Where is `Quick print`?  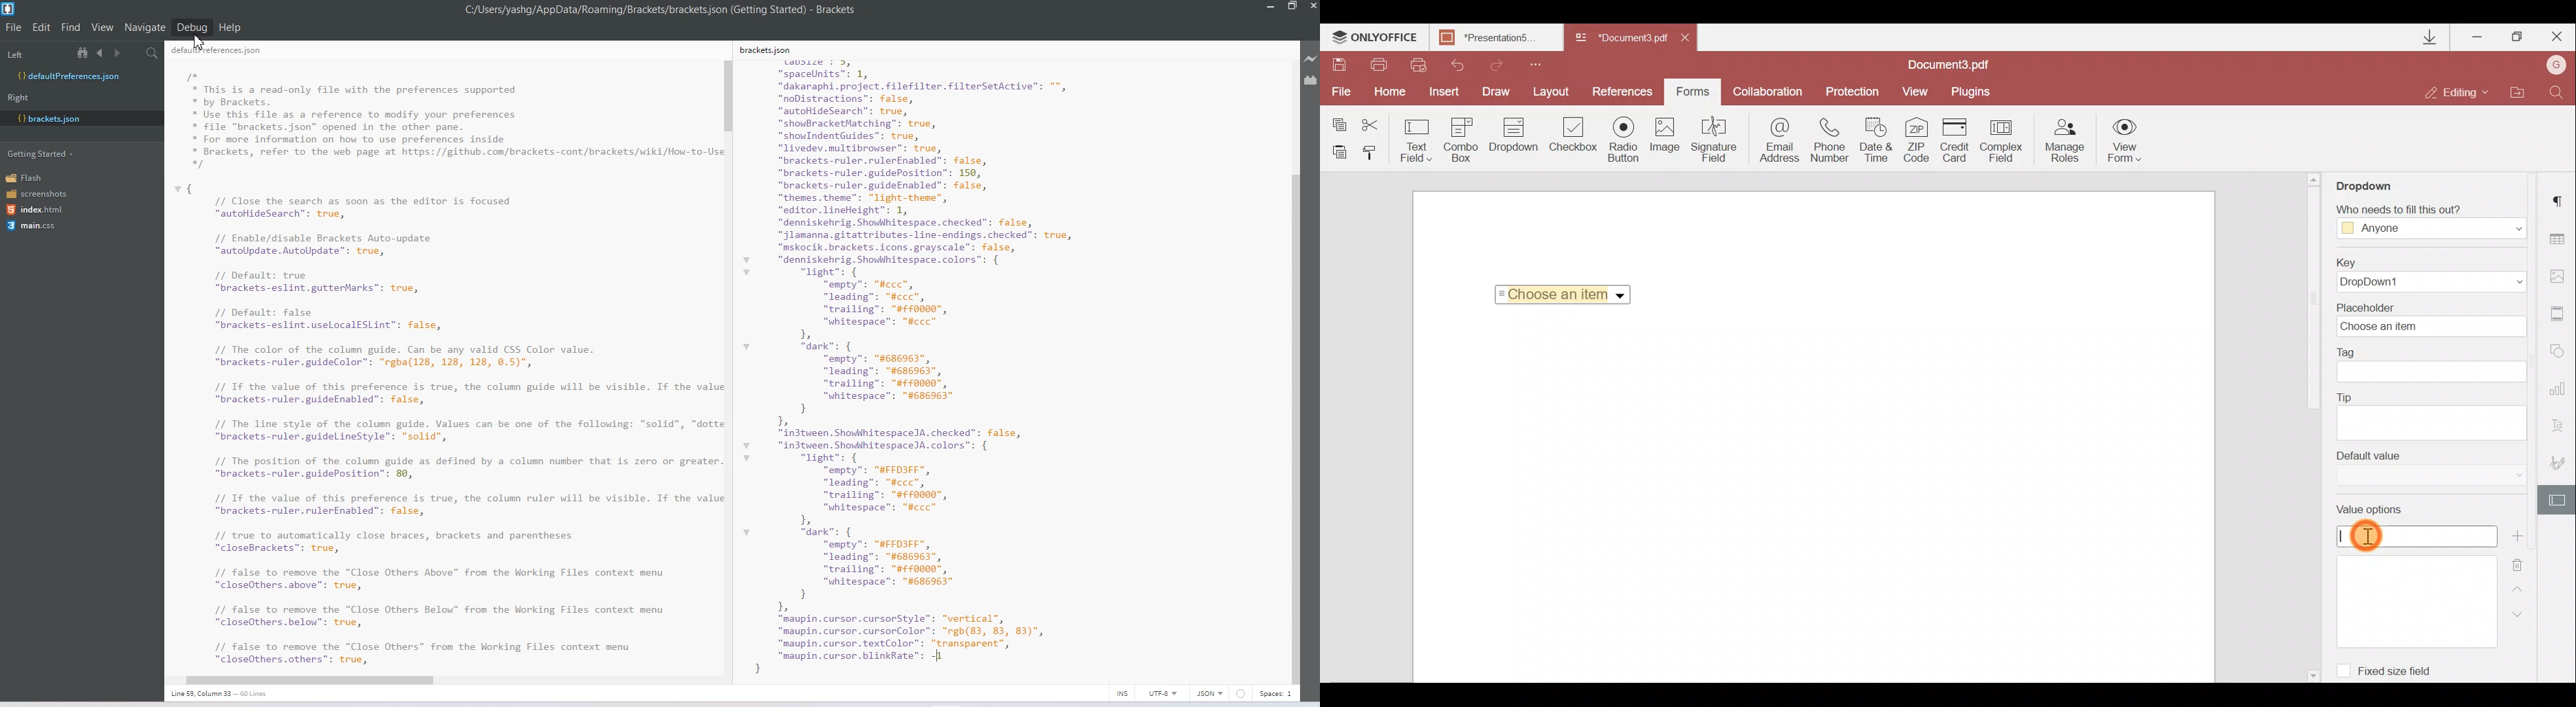 Quick print is located at coordinates (1417, 64).